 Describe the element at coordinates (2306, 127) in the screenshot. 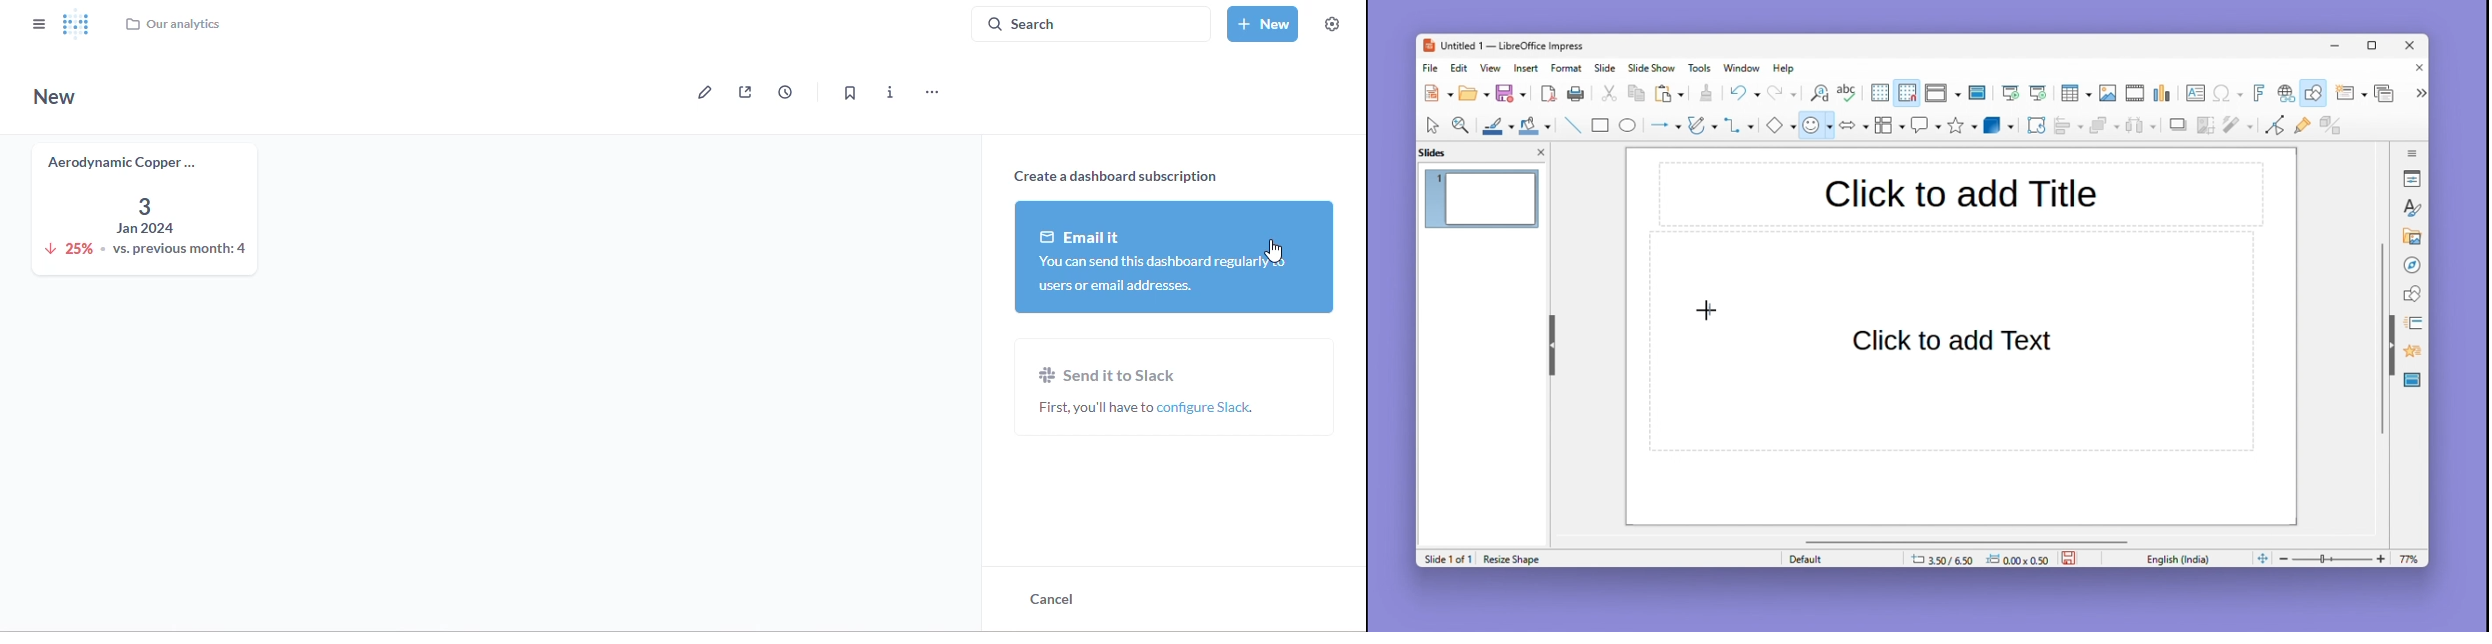

I see `Glue point` at that location.